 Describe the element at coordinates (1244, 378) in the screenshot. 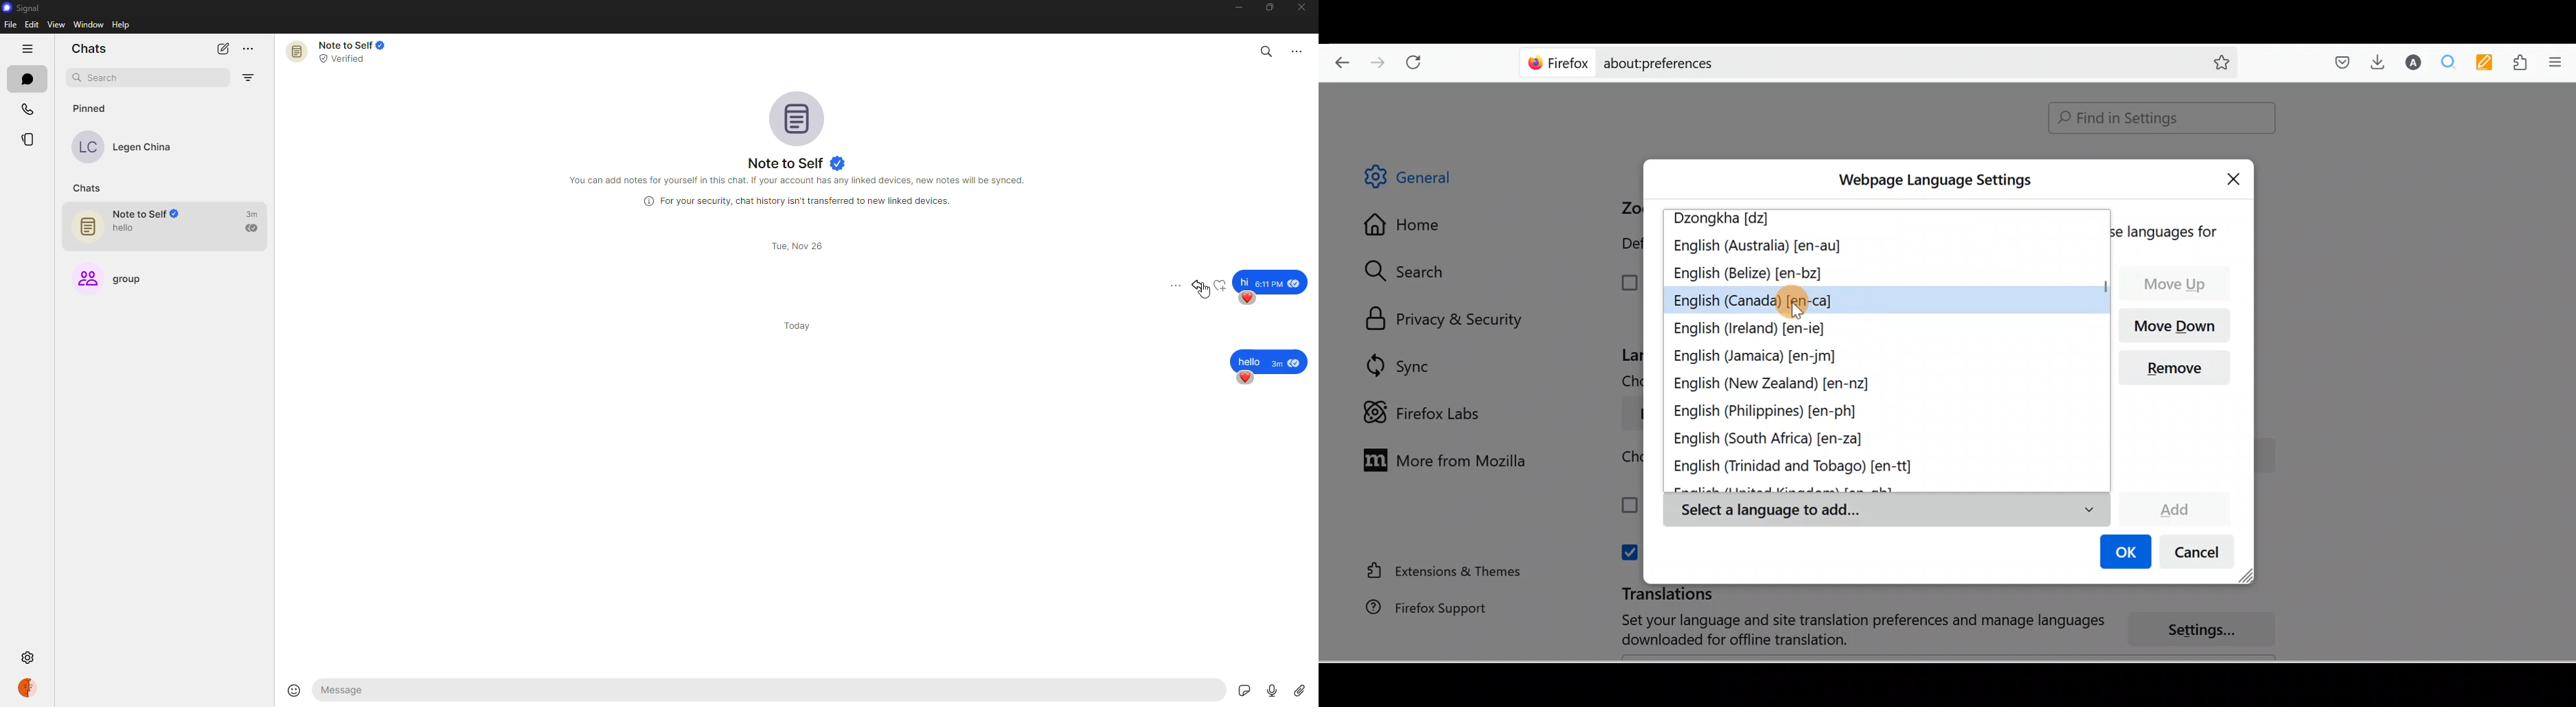

I see `reaction` at that location.